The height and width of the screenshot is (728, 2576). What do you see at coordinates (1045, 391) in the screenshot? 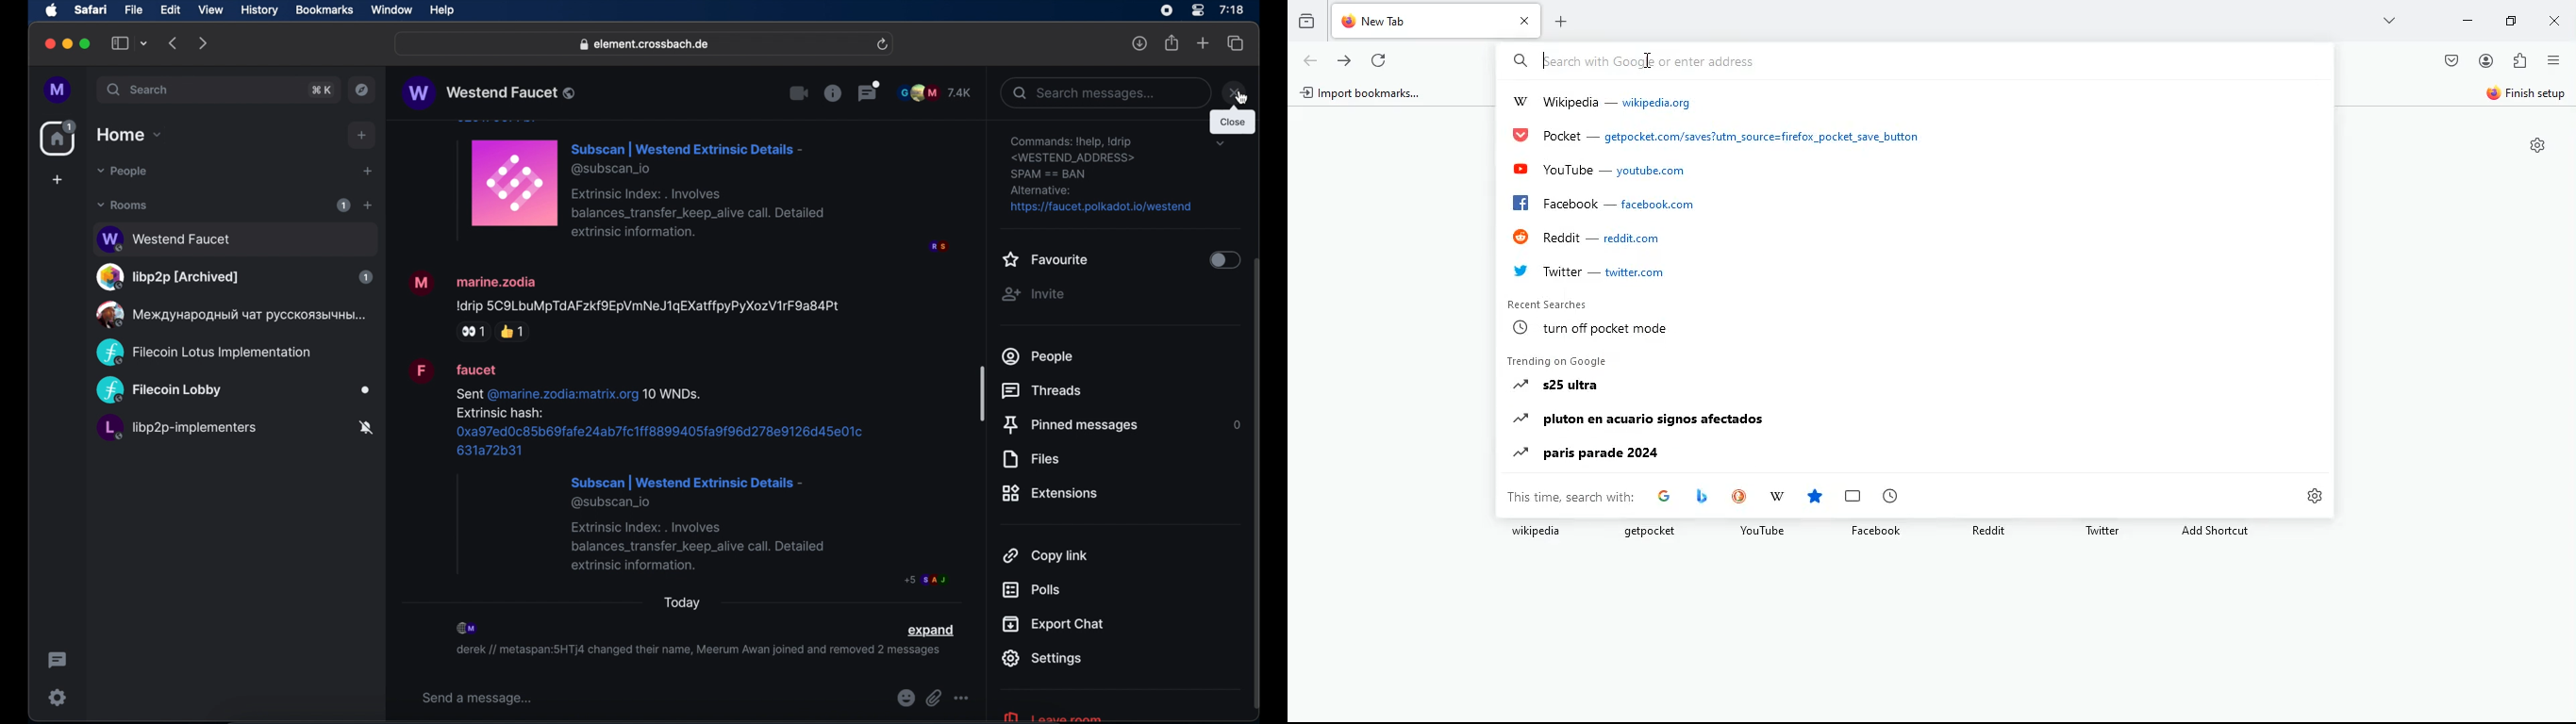
I see `threads` at bounding box center [1045, 391].